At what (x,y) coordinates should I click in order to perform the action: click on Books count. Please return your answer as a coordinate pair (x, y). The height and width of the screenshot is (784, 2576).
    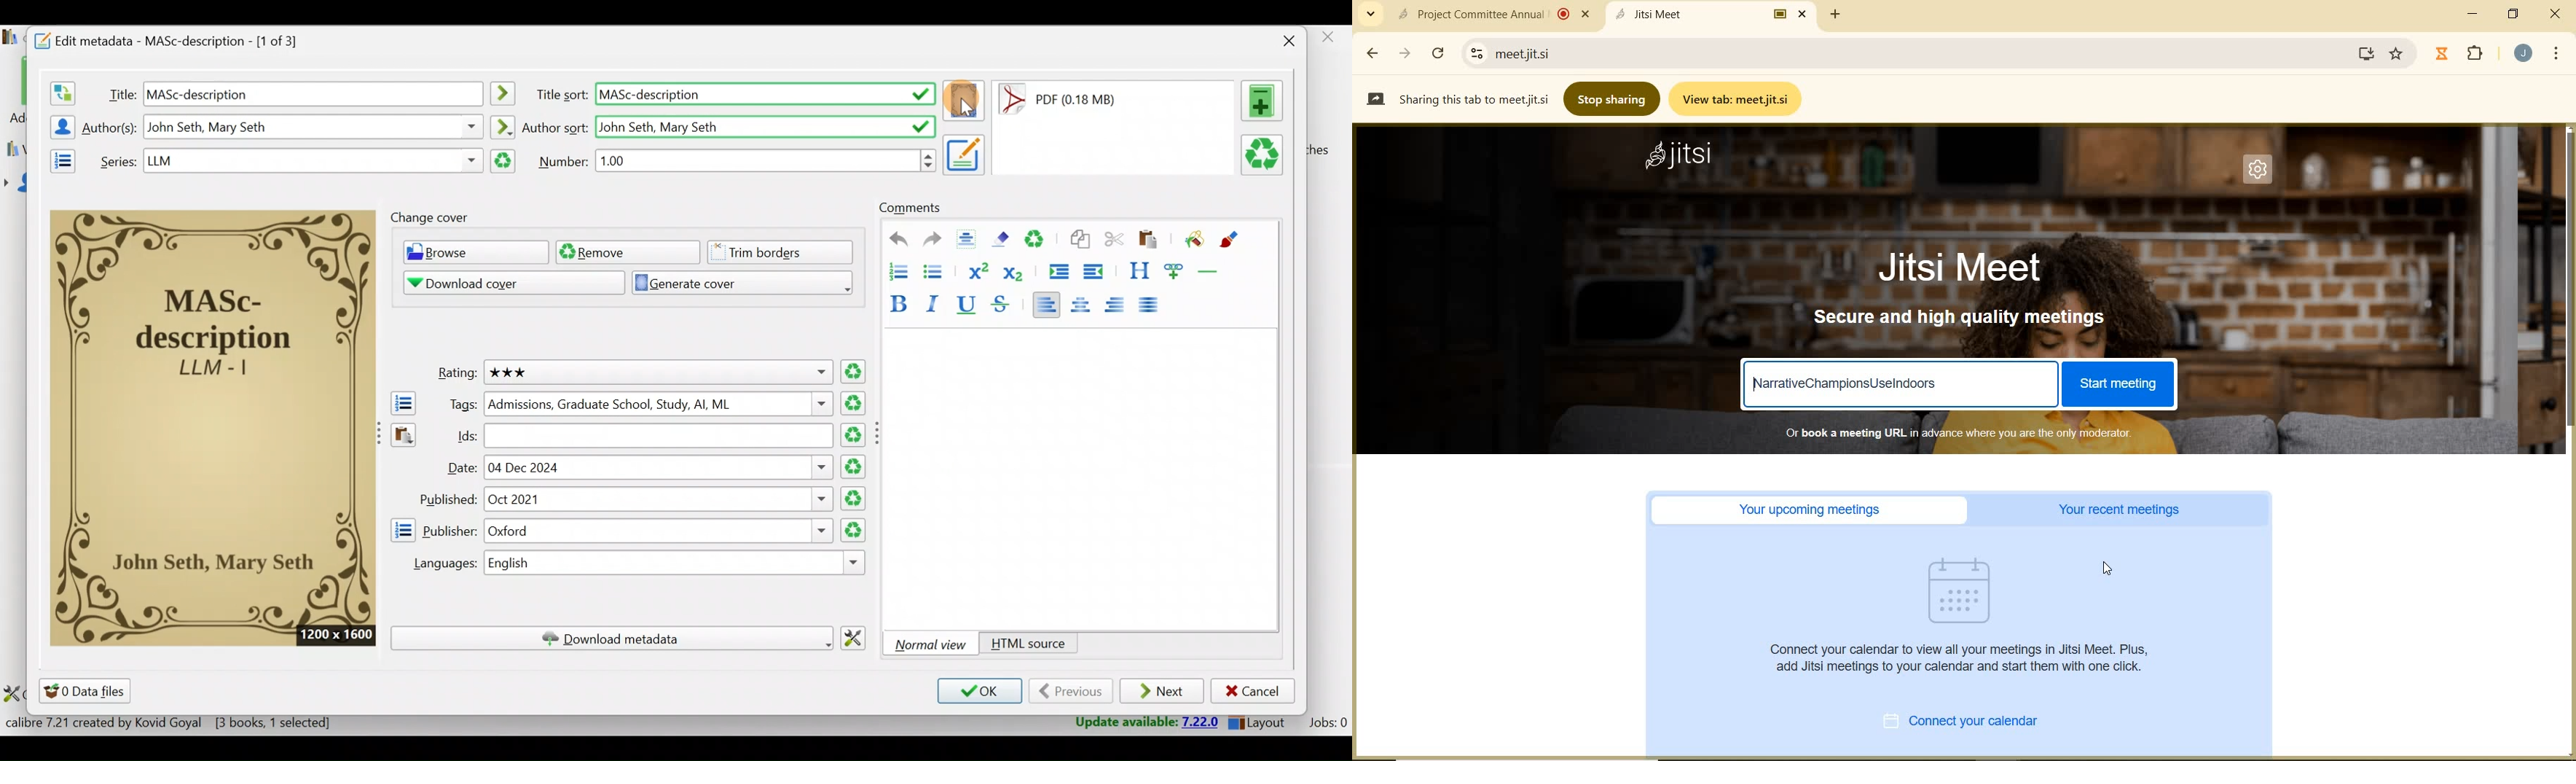
    Looking at the image, I should click on (172, 723).